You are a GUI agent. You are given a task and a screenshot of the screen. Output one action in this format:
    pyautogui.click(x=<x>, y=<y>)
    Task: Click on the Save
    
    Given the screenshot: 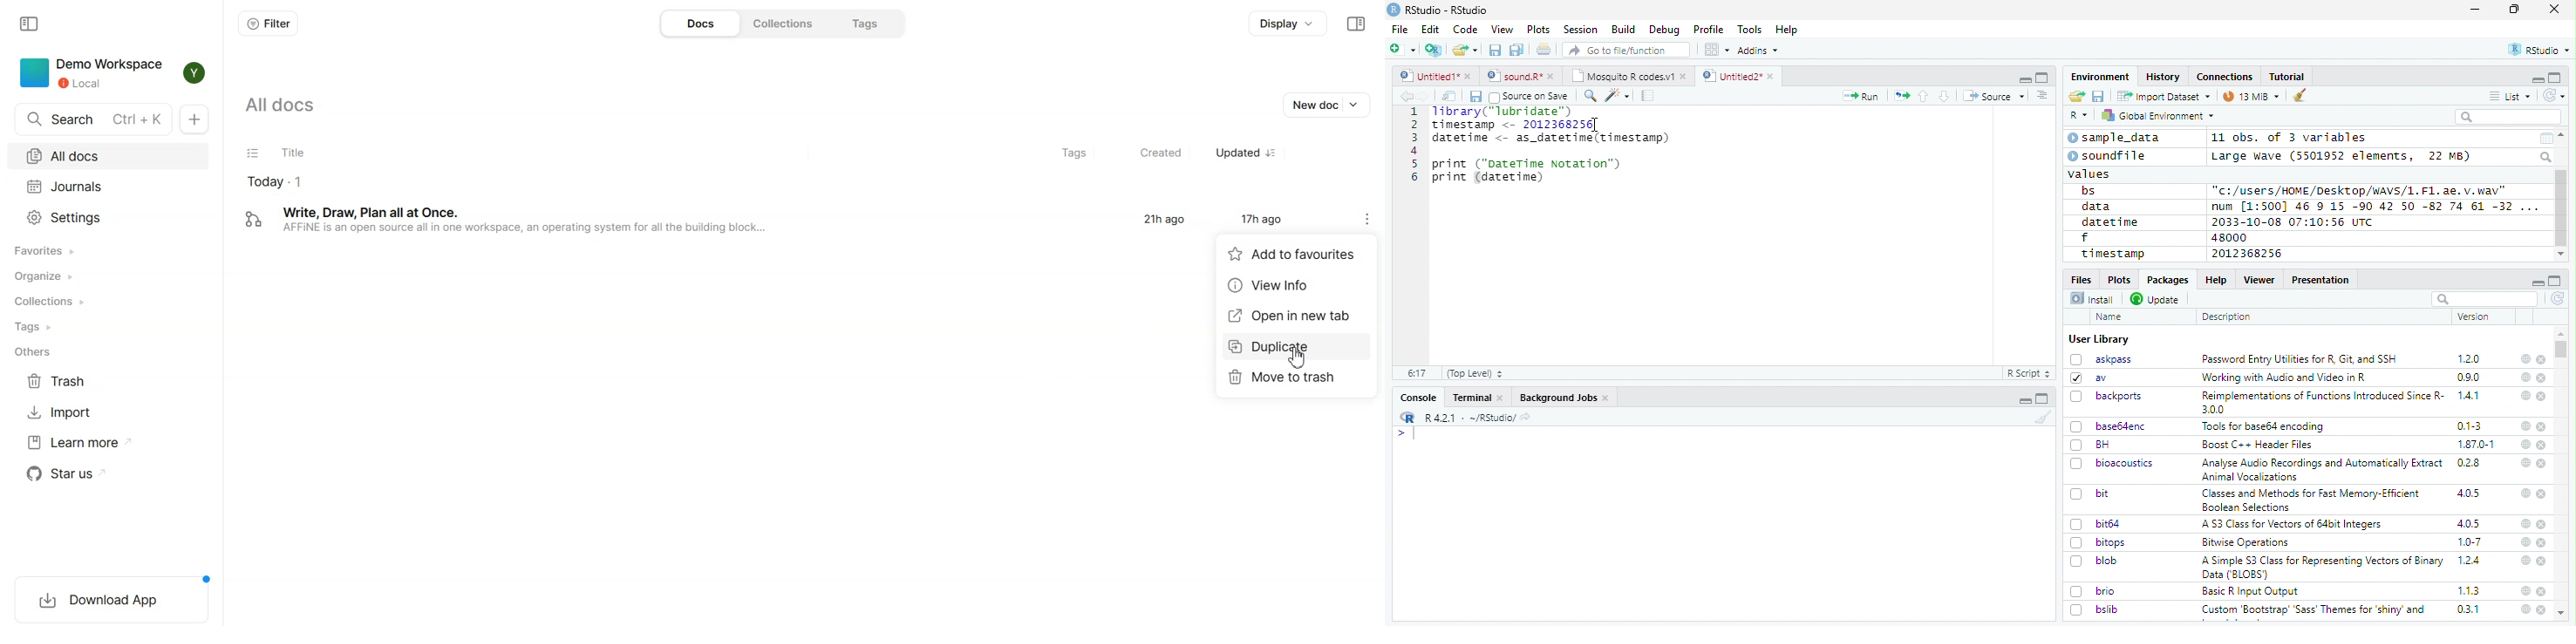 What is the action you would take?
    pyautogui.click(x=1475, y=97)
    